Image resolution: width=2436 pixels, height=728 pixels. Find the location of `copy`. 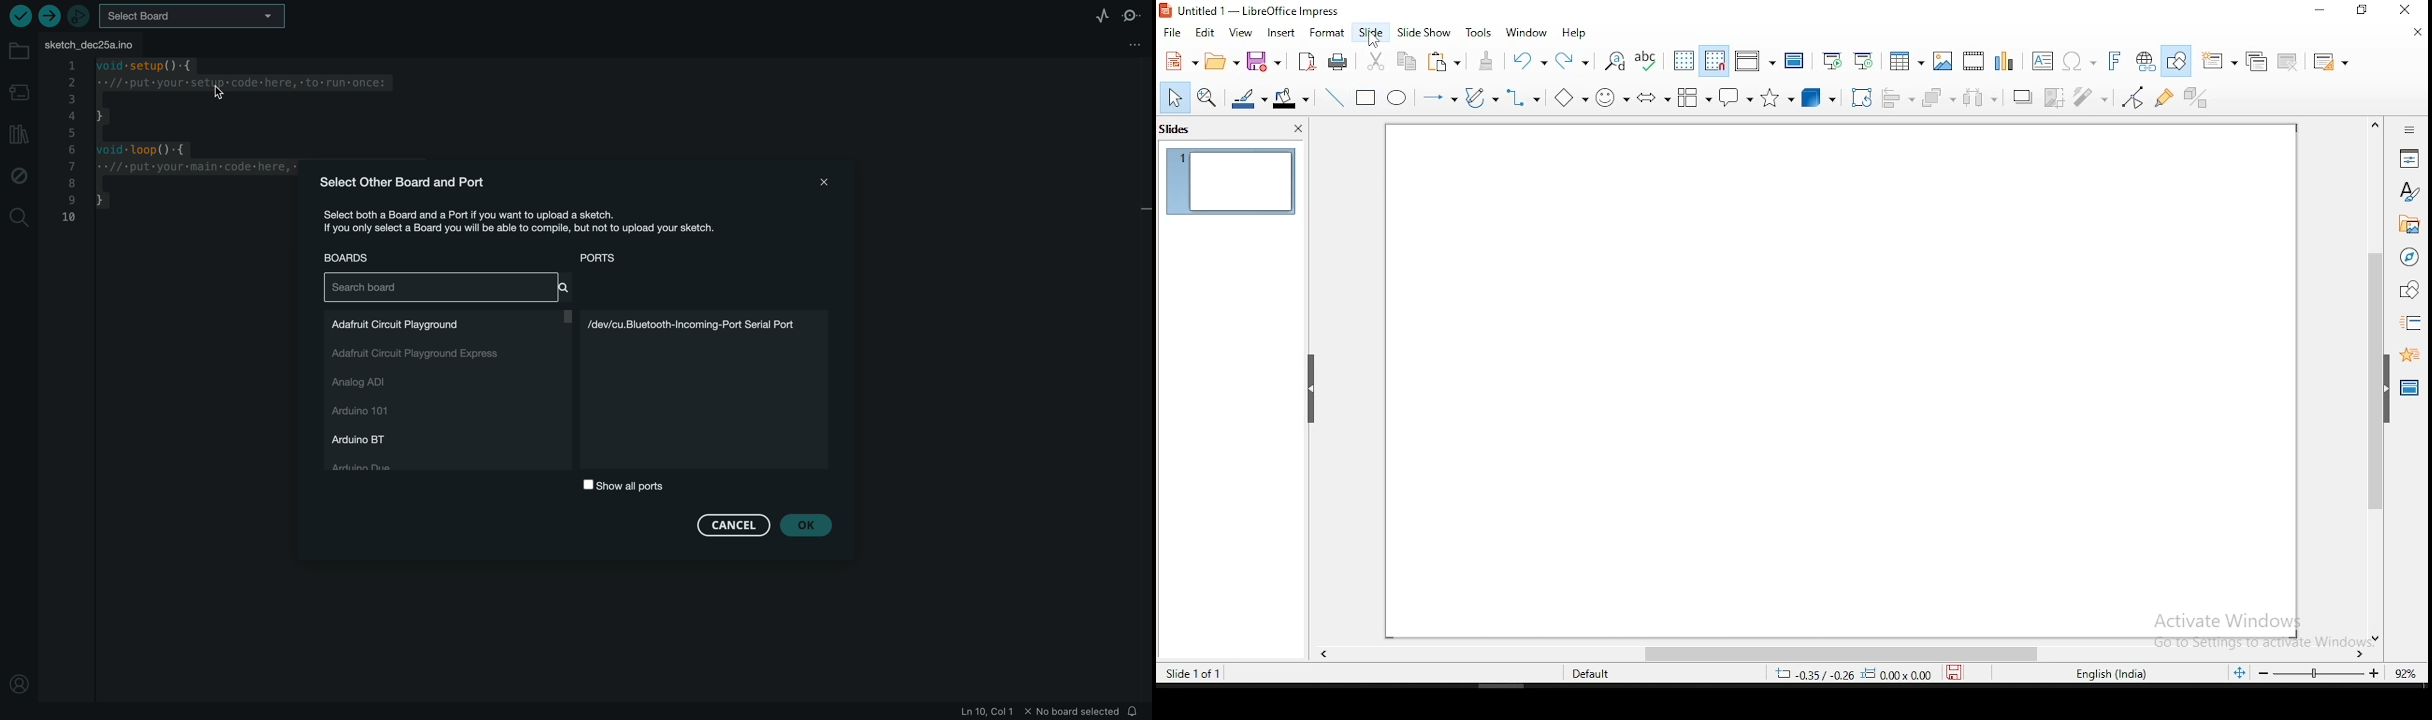

copy is located at coordinates (1411, 64).